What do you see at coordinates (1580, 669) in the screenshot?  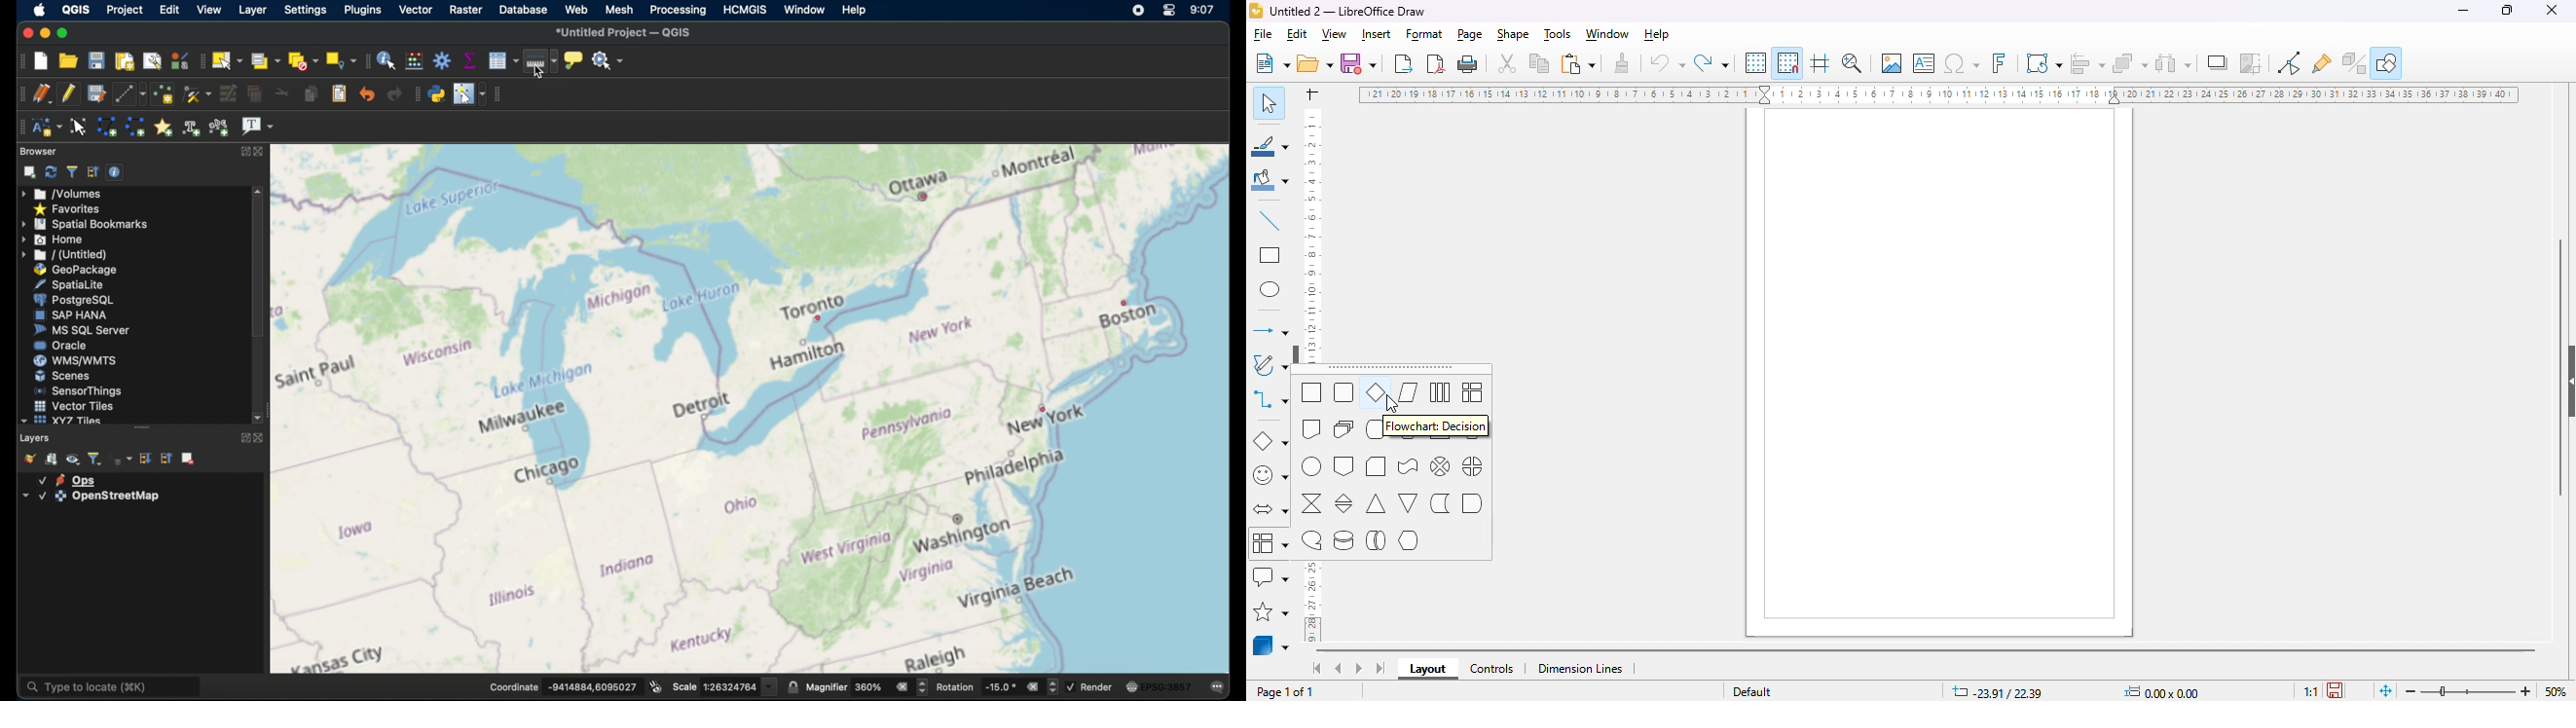 I see `dimension lines` at bounding box center [1580, 669].